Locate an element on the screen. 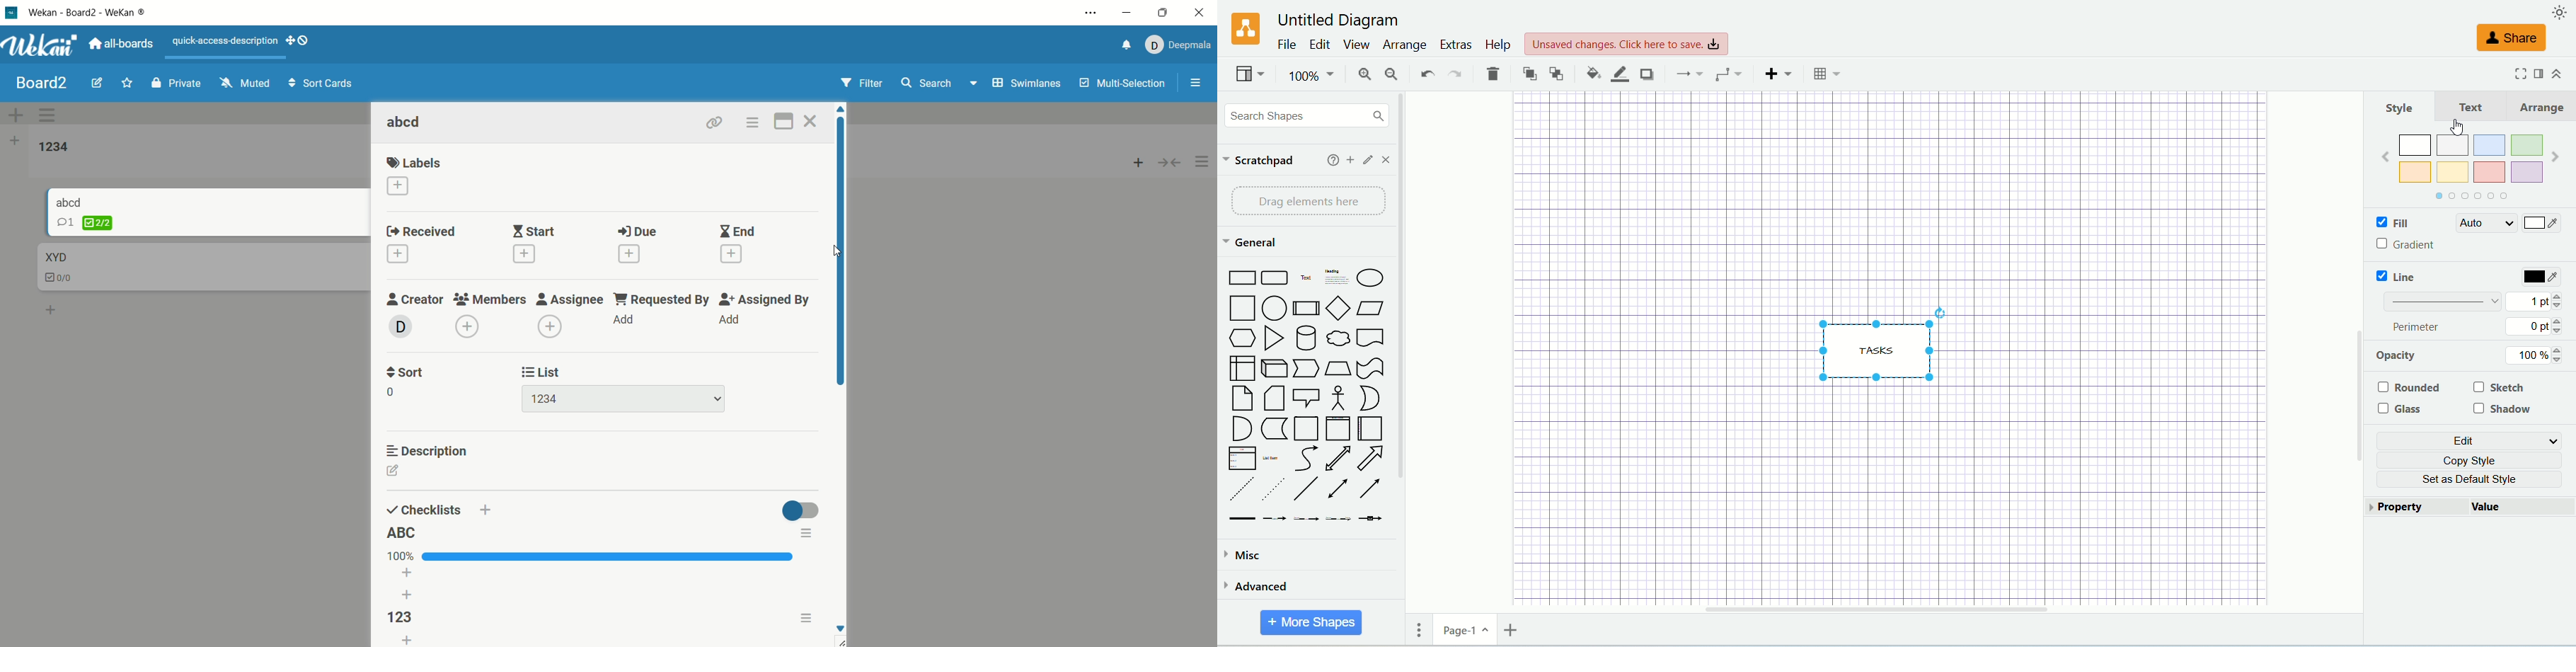 The height and width of the screenshot is (672, 2576). sketch is located at coordinates (2499, 249).